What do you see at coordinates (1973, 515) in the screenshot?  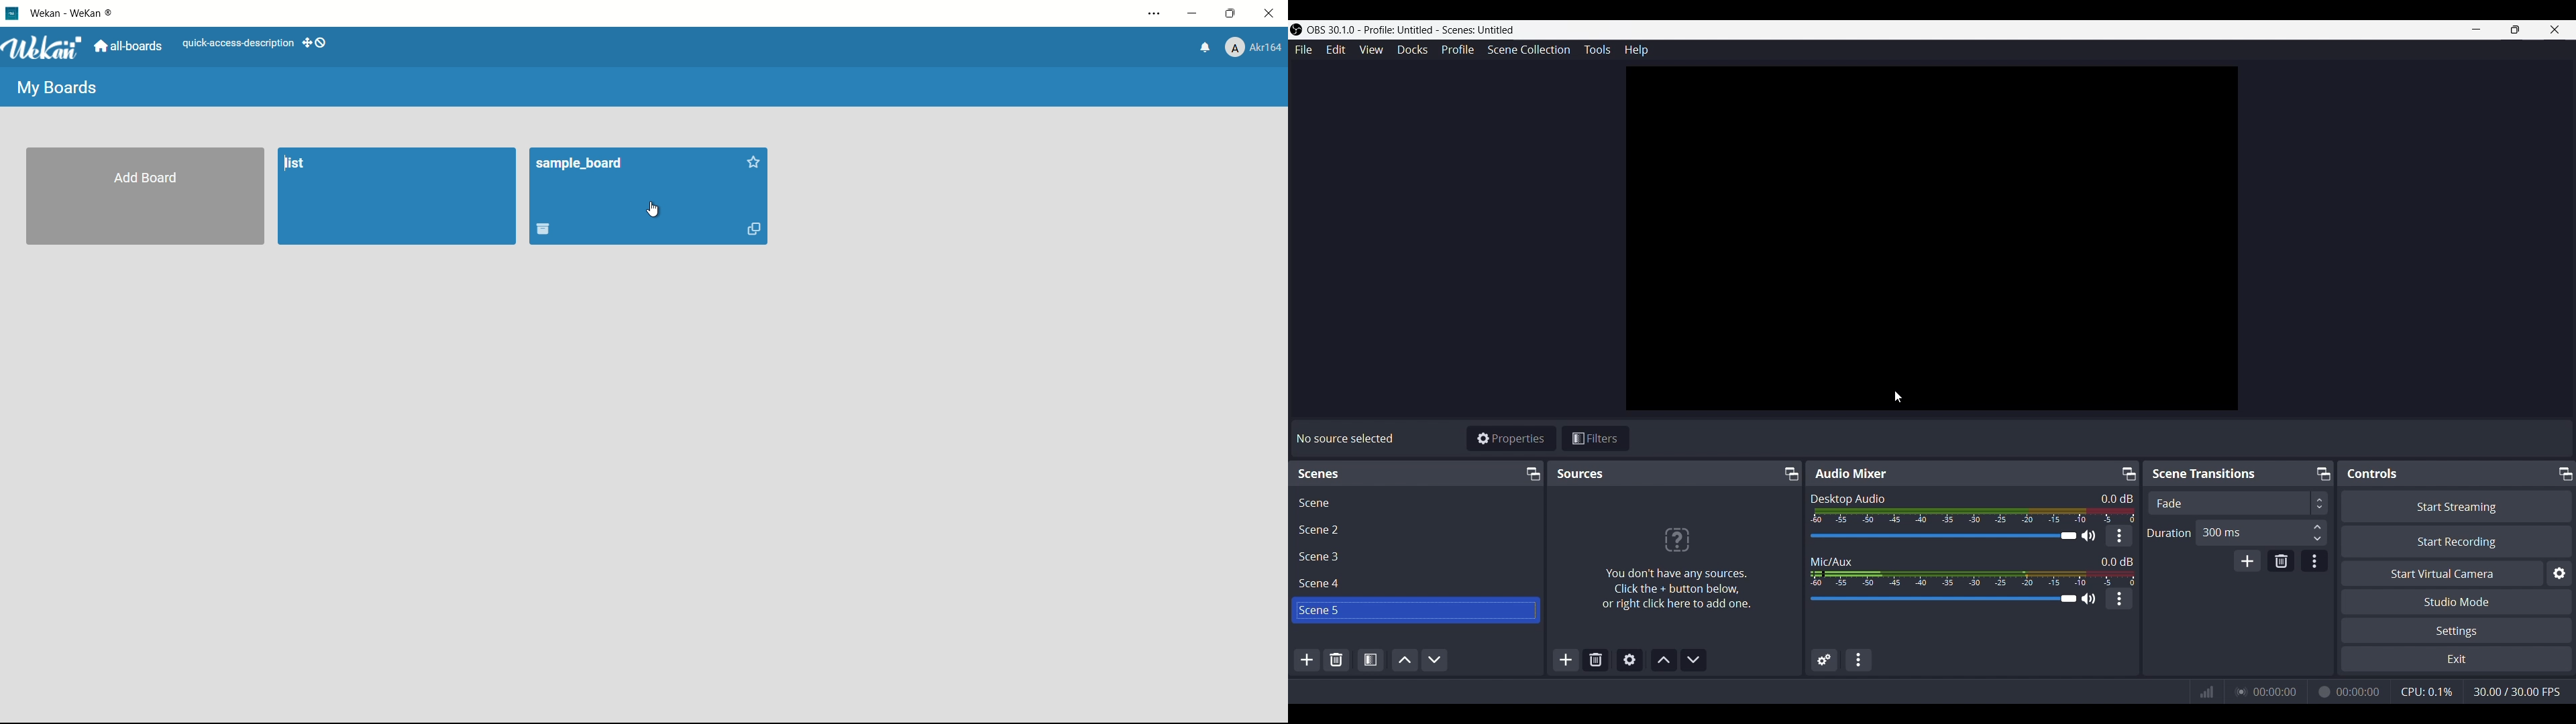 I see `Volume Indicator` at bounding box center [1973, 515].